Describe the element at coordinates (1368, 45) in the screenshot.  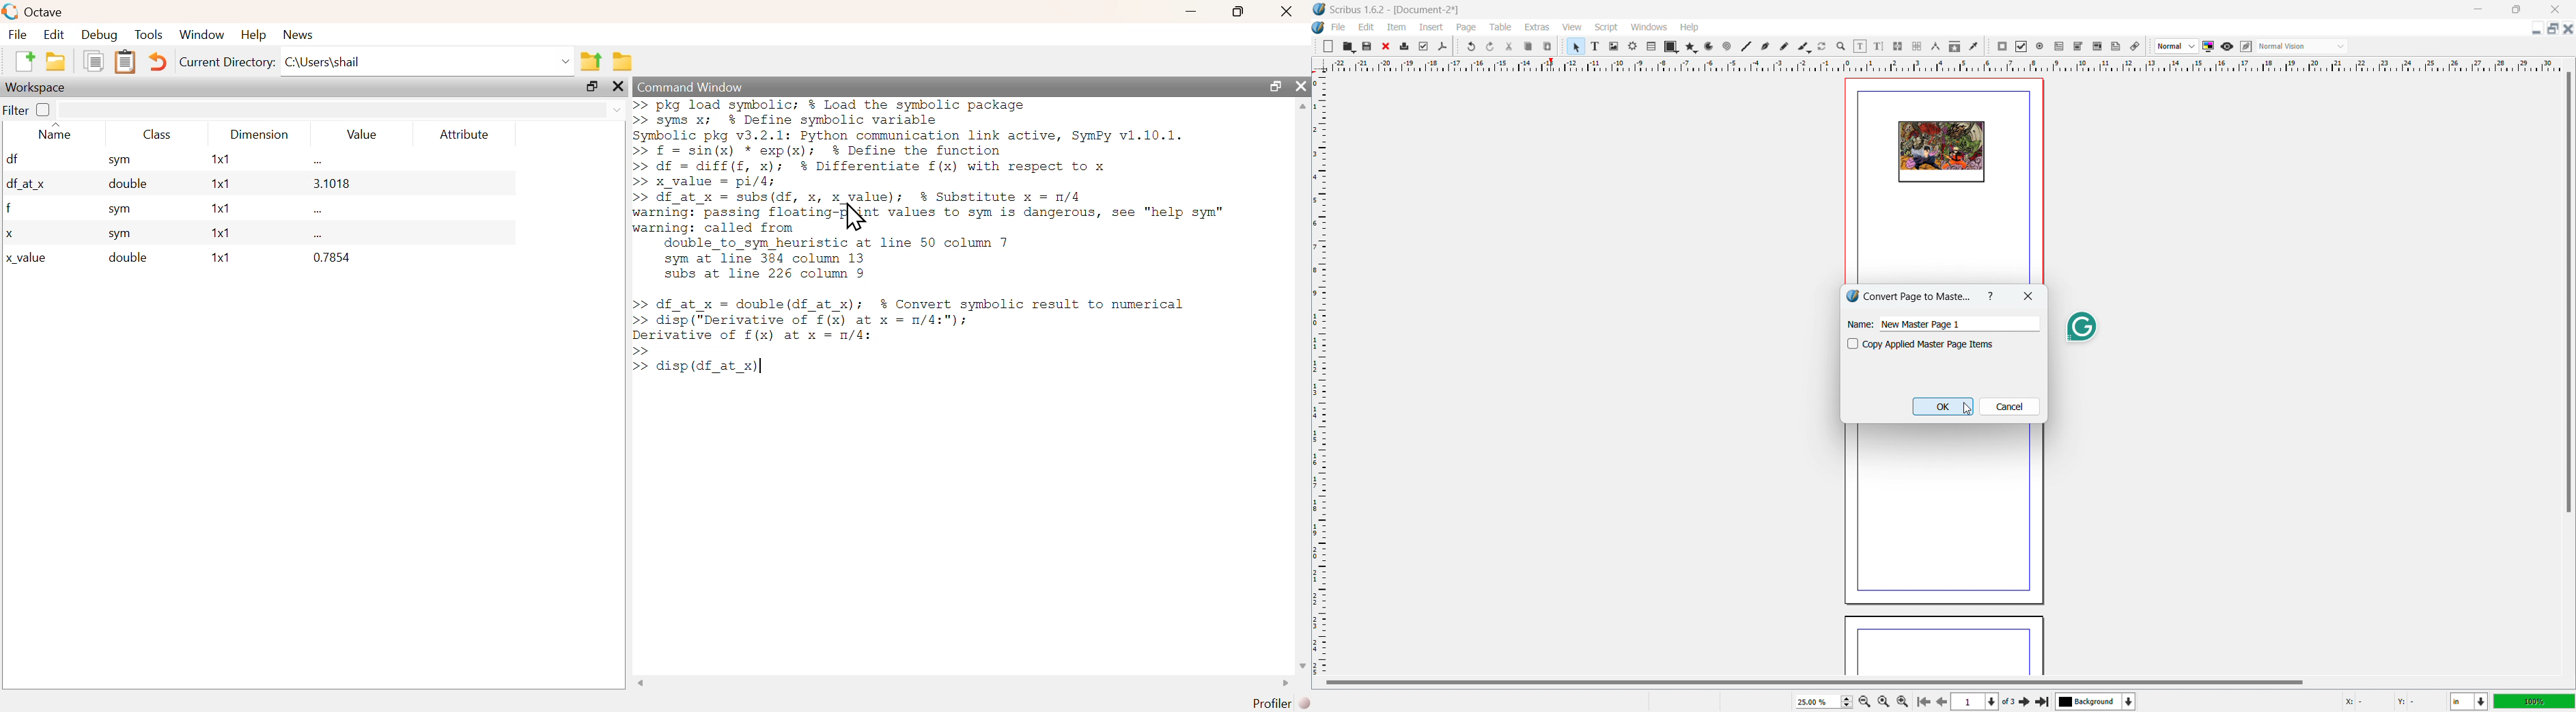
I see `save` at that location.